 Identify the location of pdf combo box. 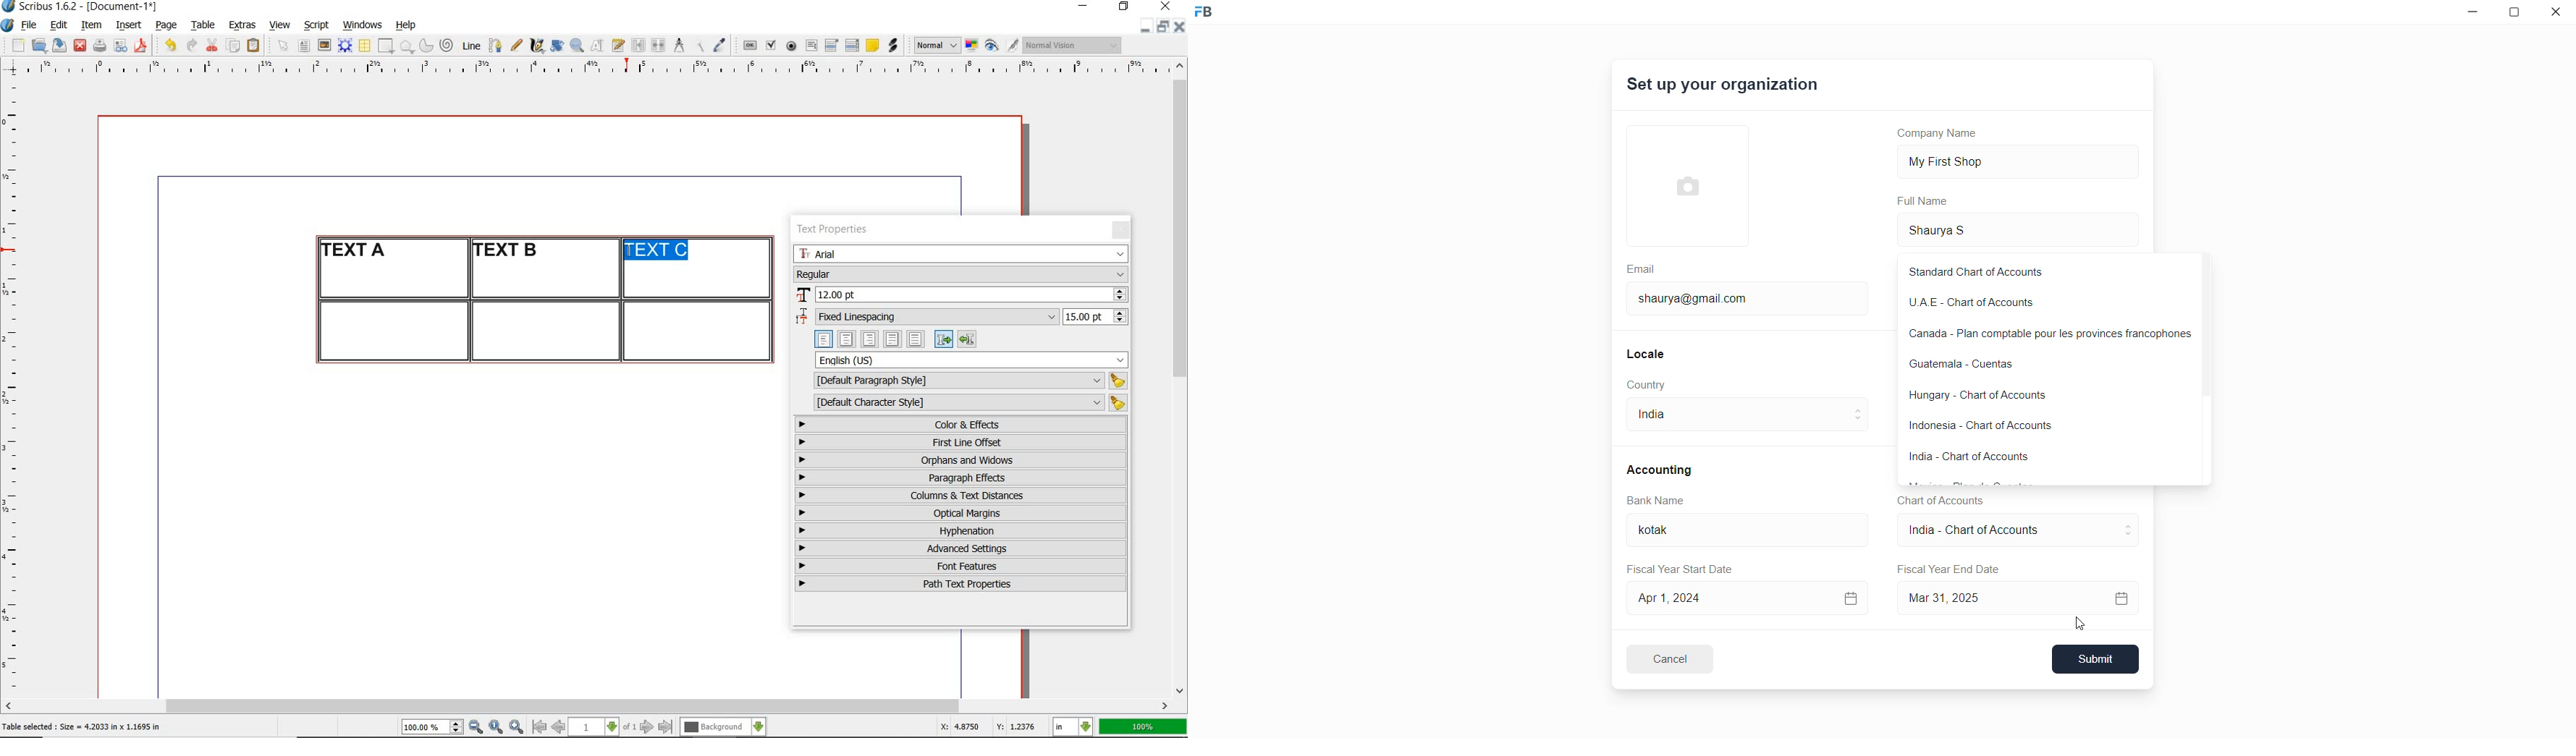
(832, 45).